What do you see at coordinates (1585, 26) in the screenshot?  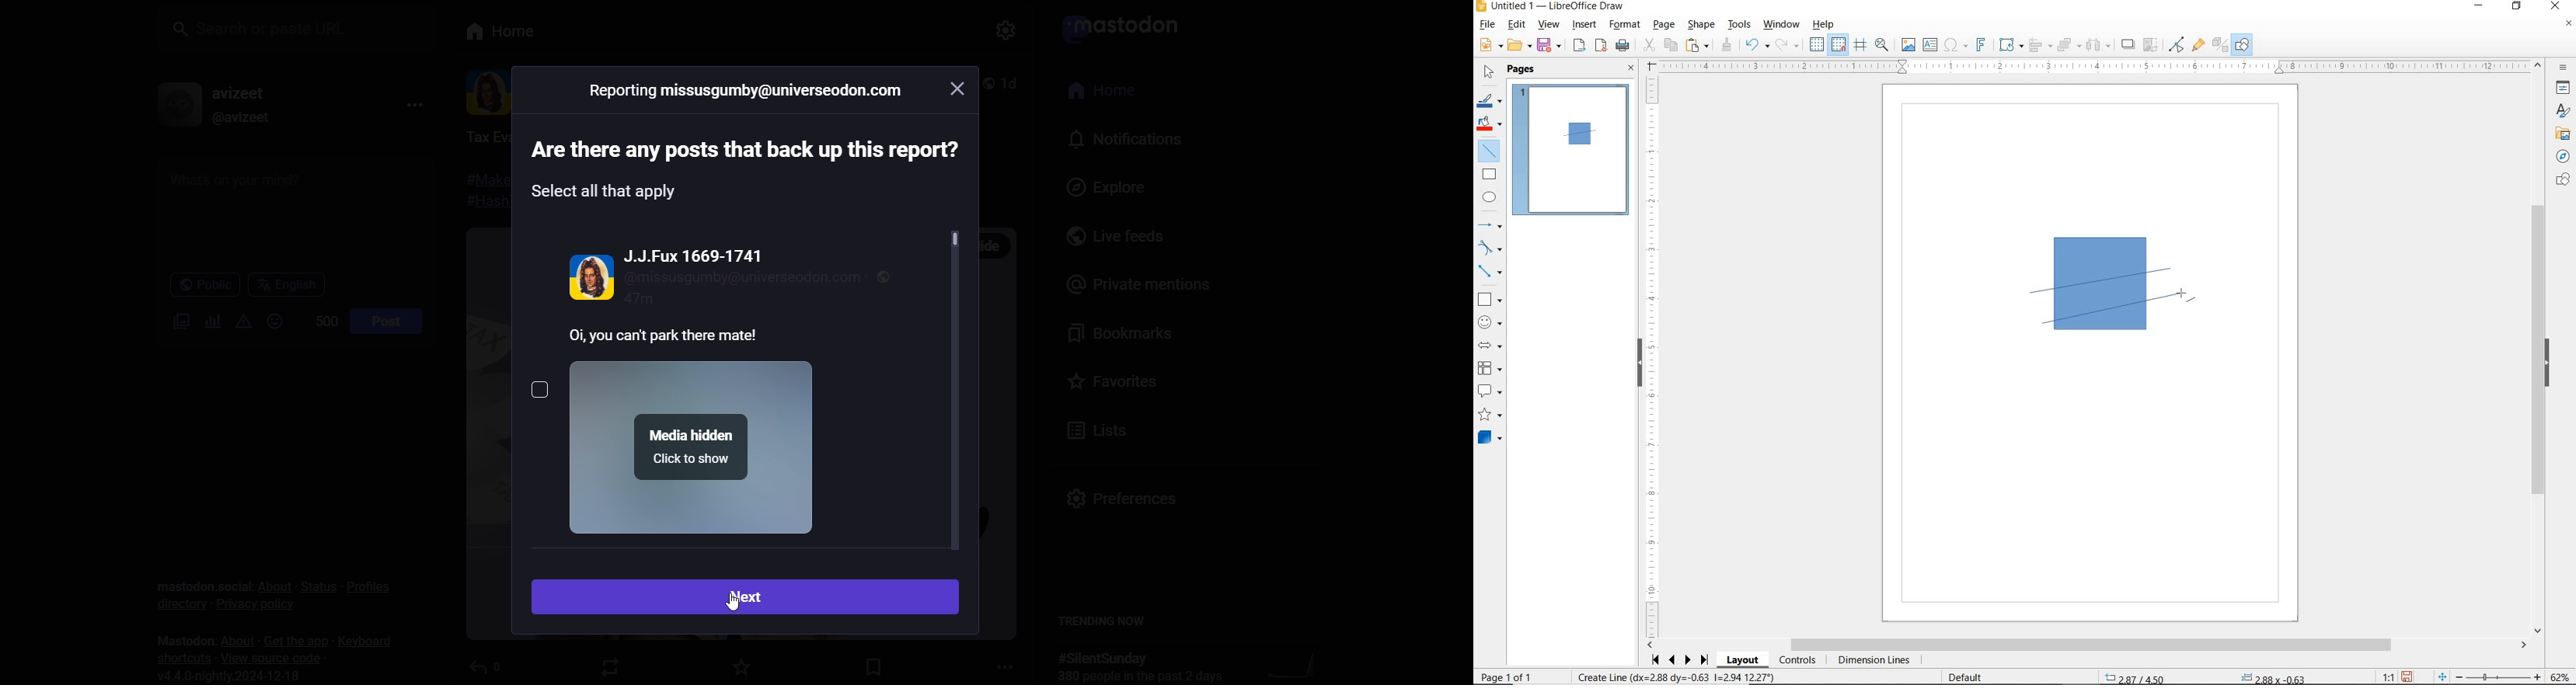 I see `INSERT` at bounding box center [1585, 26].